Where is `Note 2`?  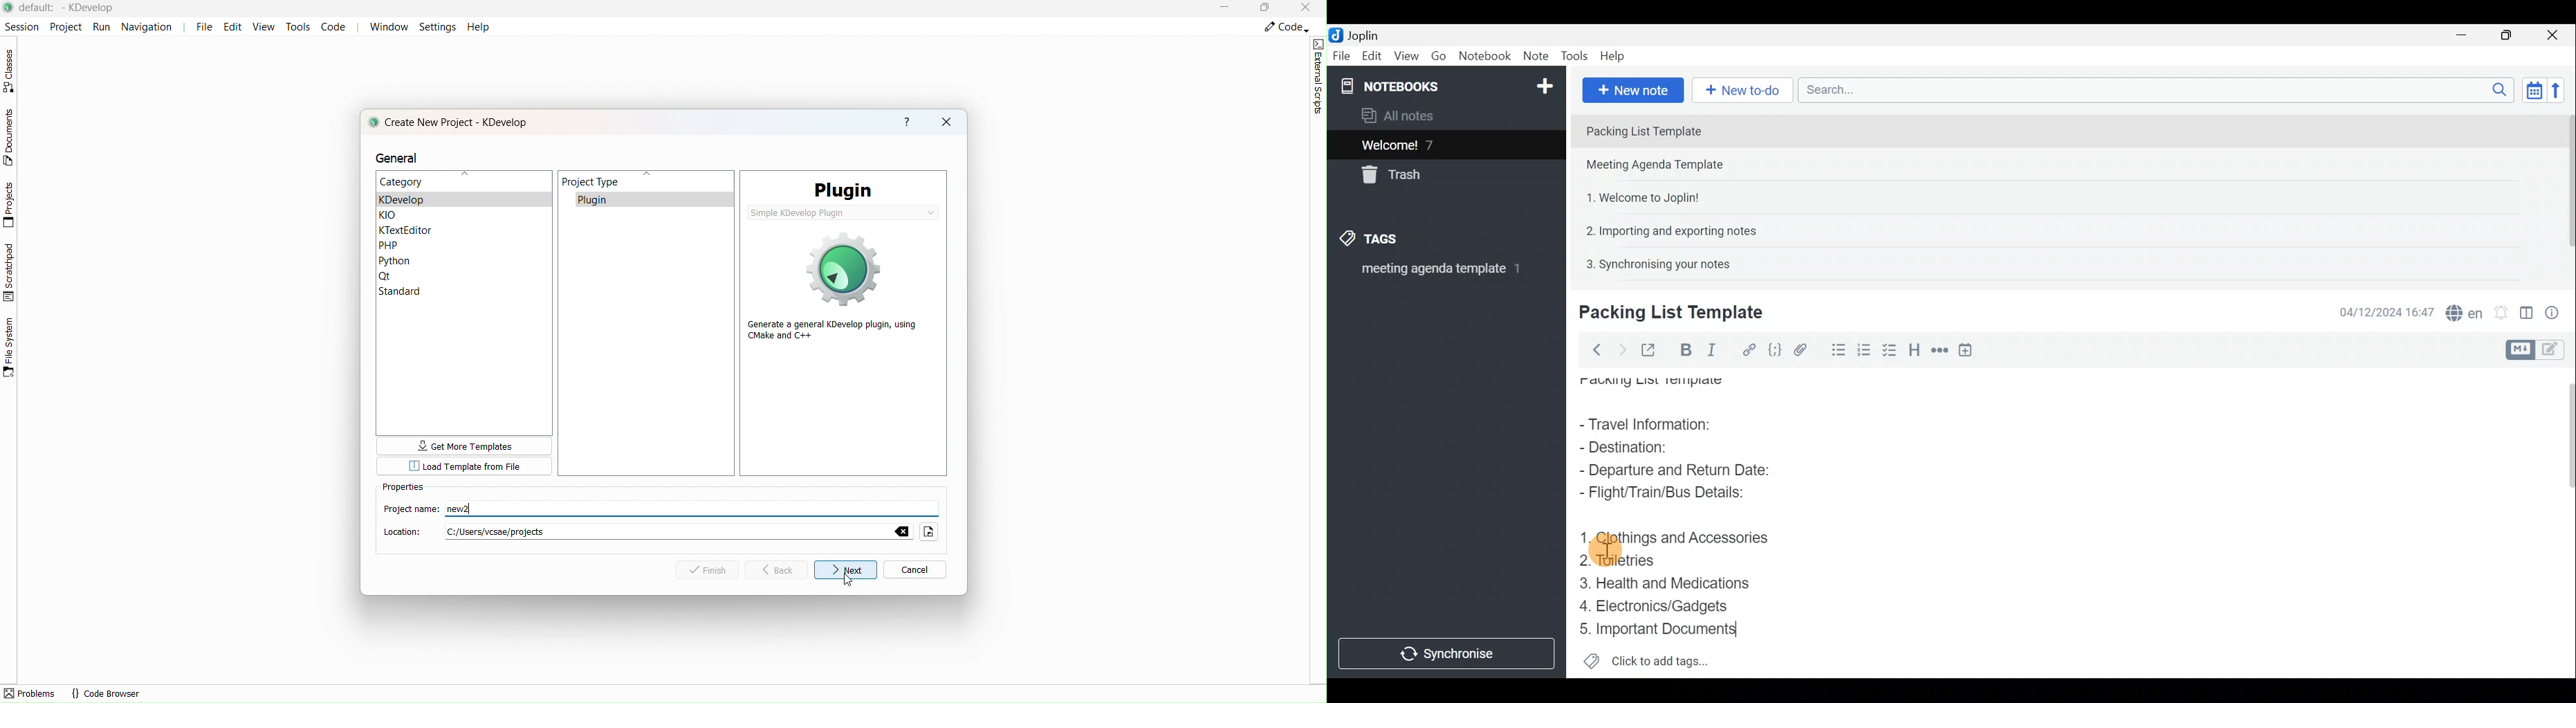 Note 2 is located at coordinates (1668, 166).